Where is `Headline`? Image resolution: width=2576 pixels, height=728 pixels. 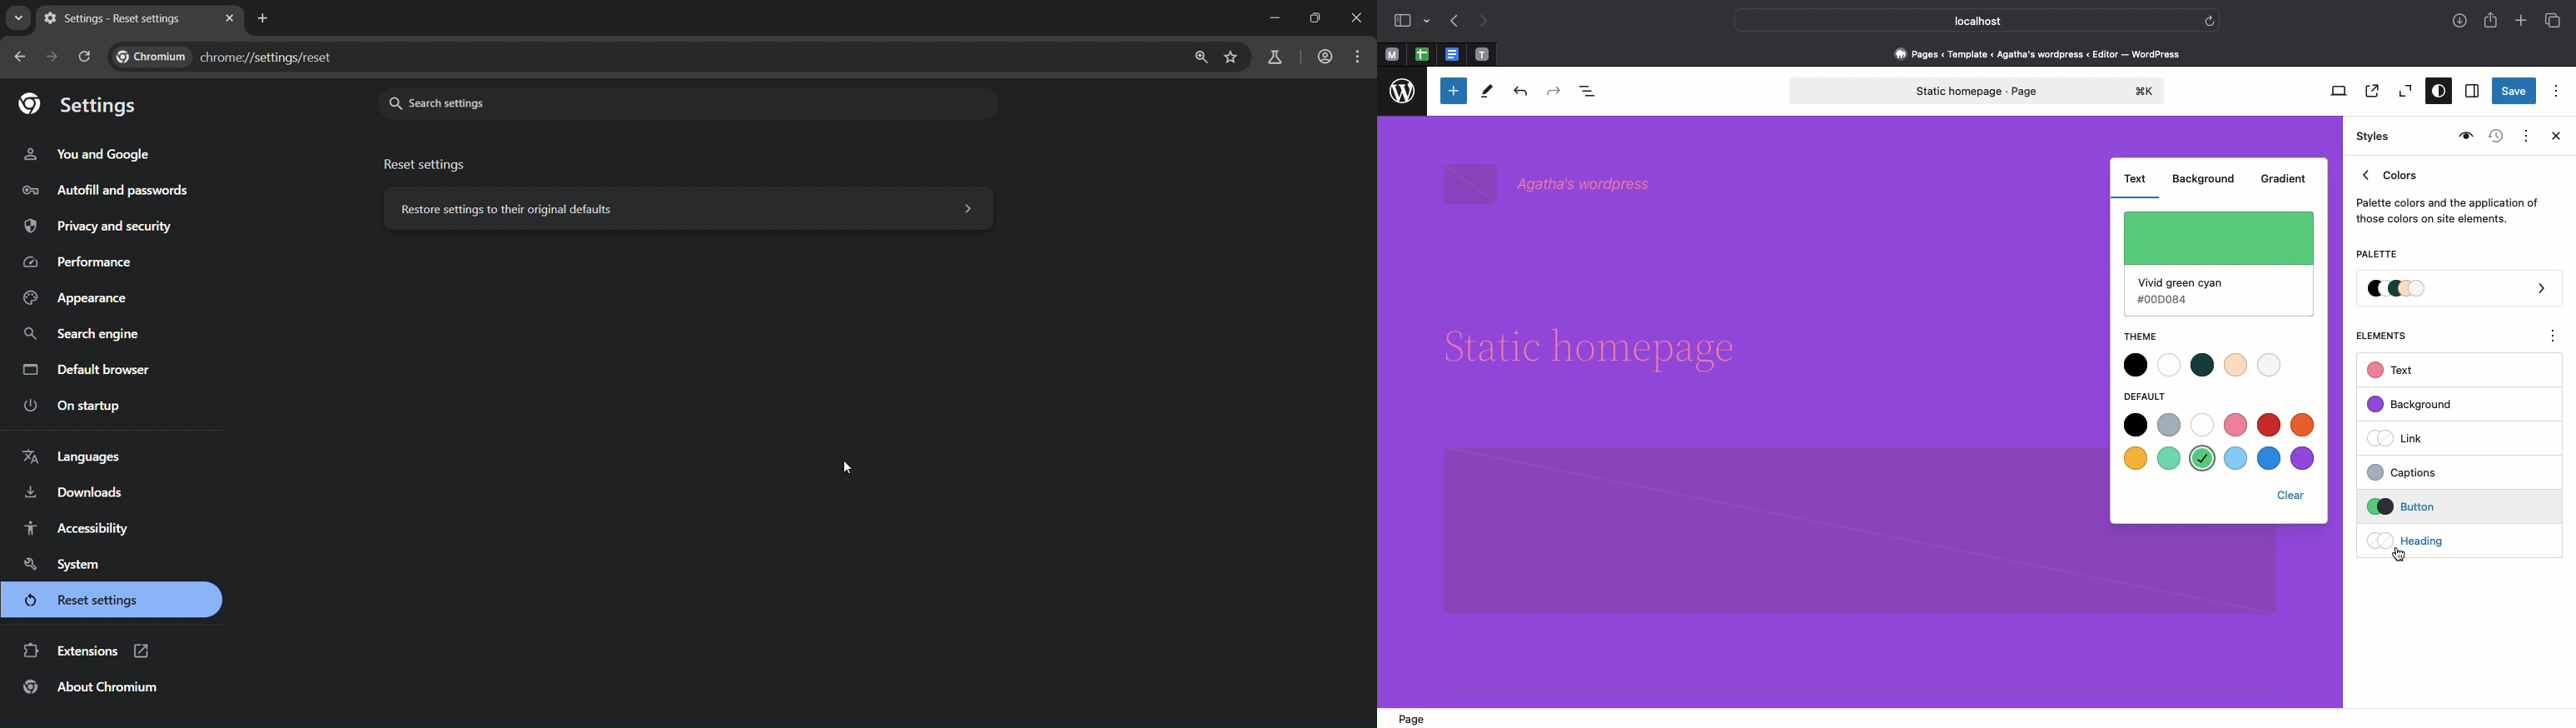
Headline is located at coordinates (1604, 350).